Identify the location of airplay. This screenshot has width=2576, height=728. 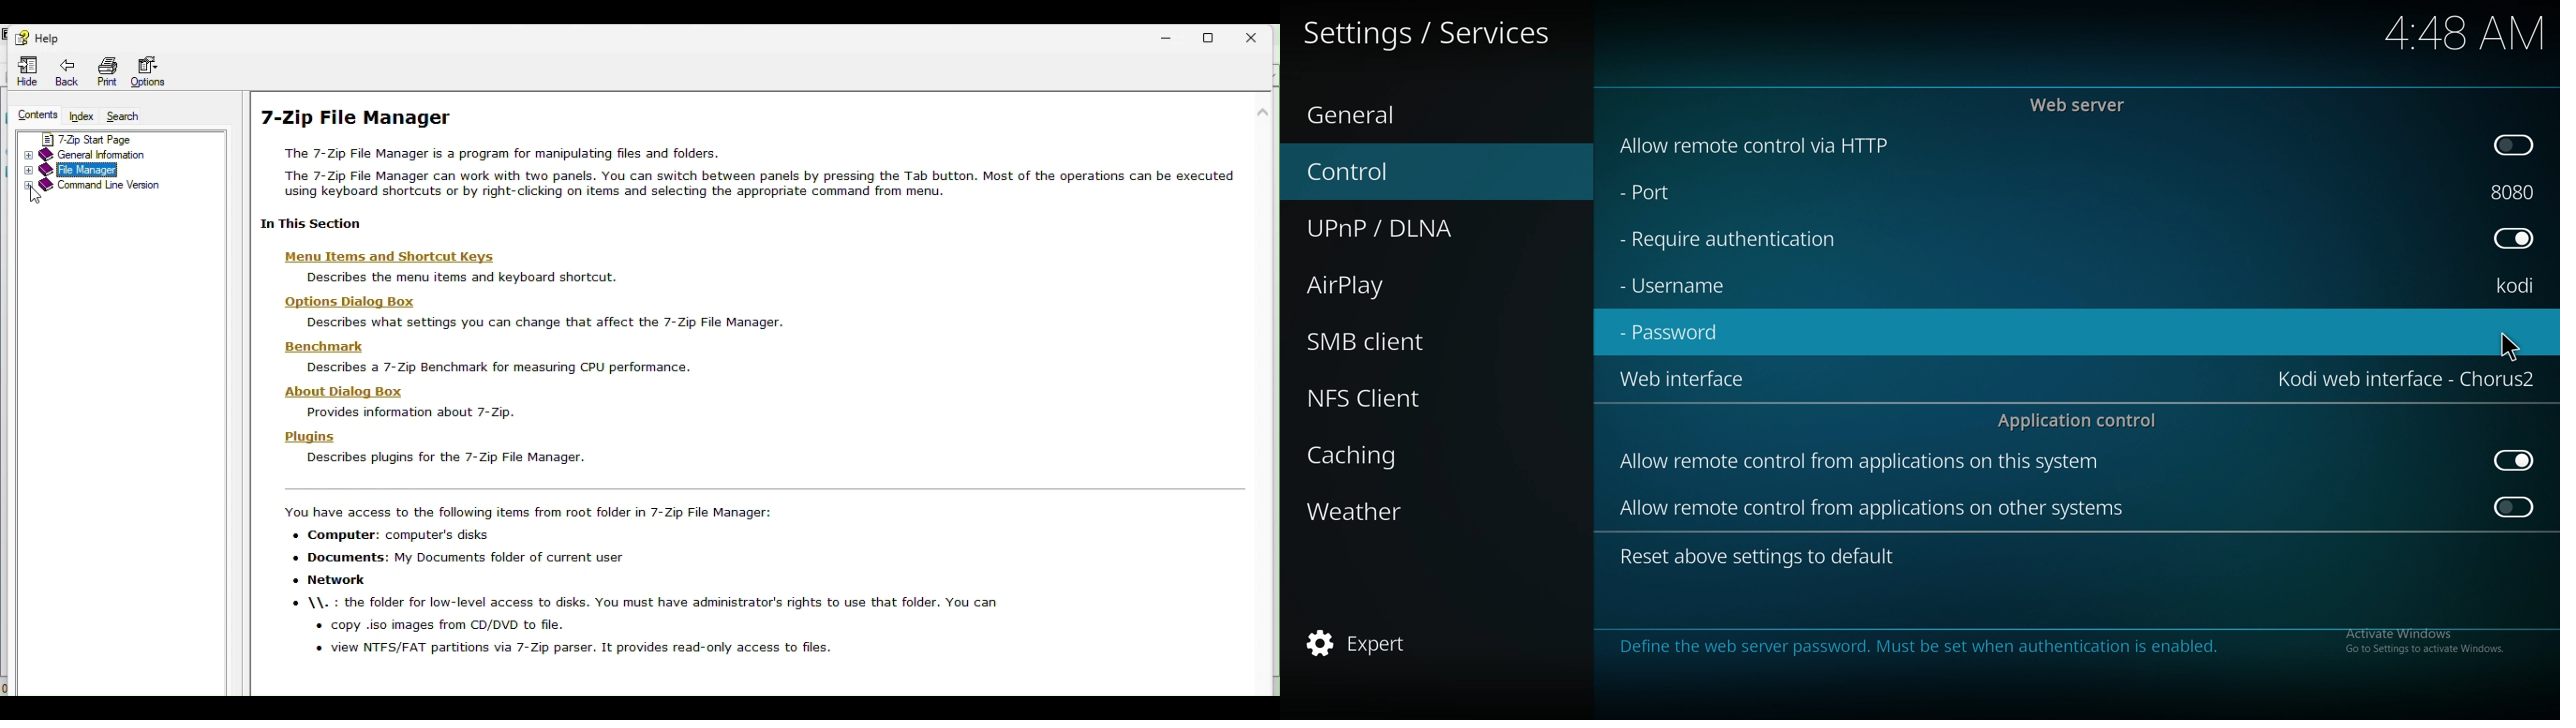
(1380, 287).